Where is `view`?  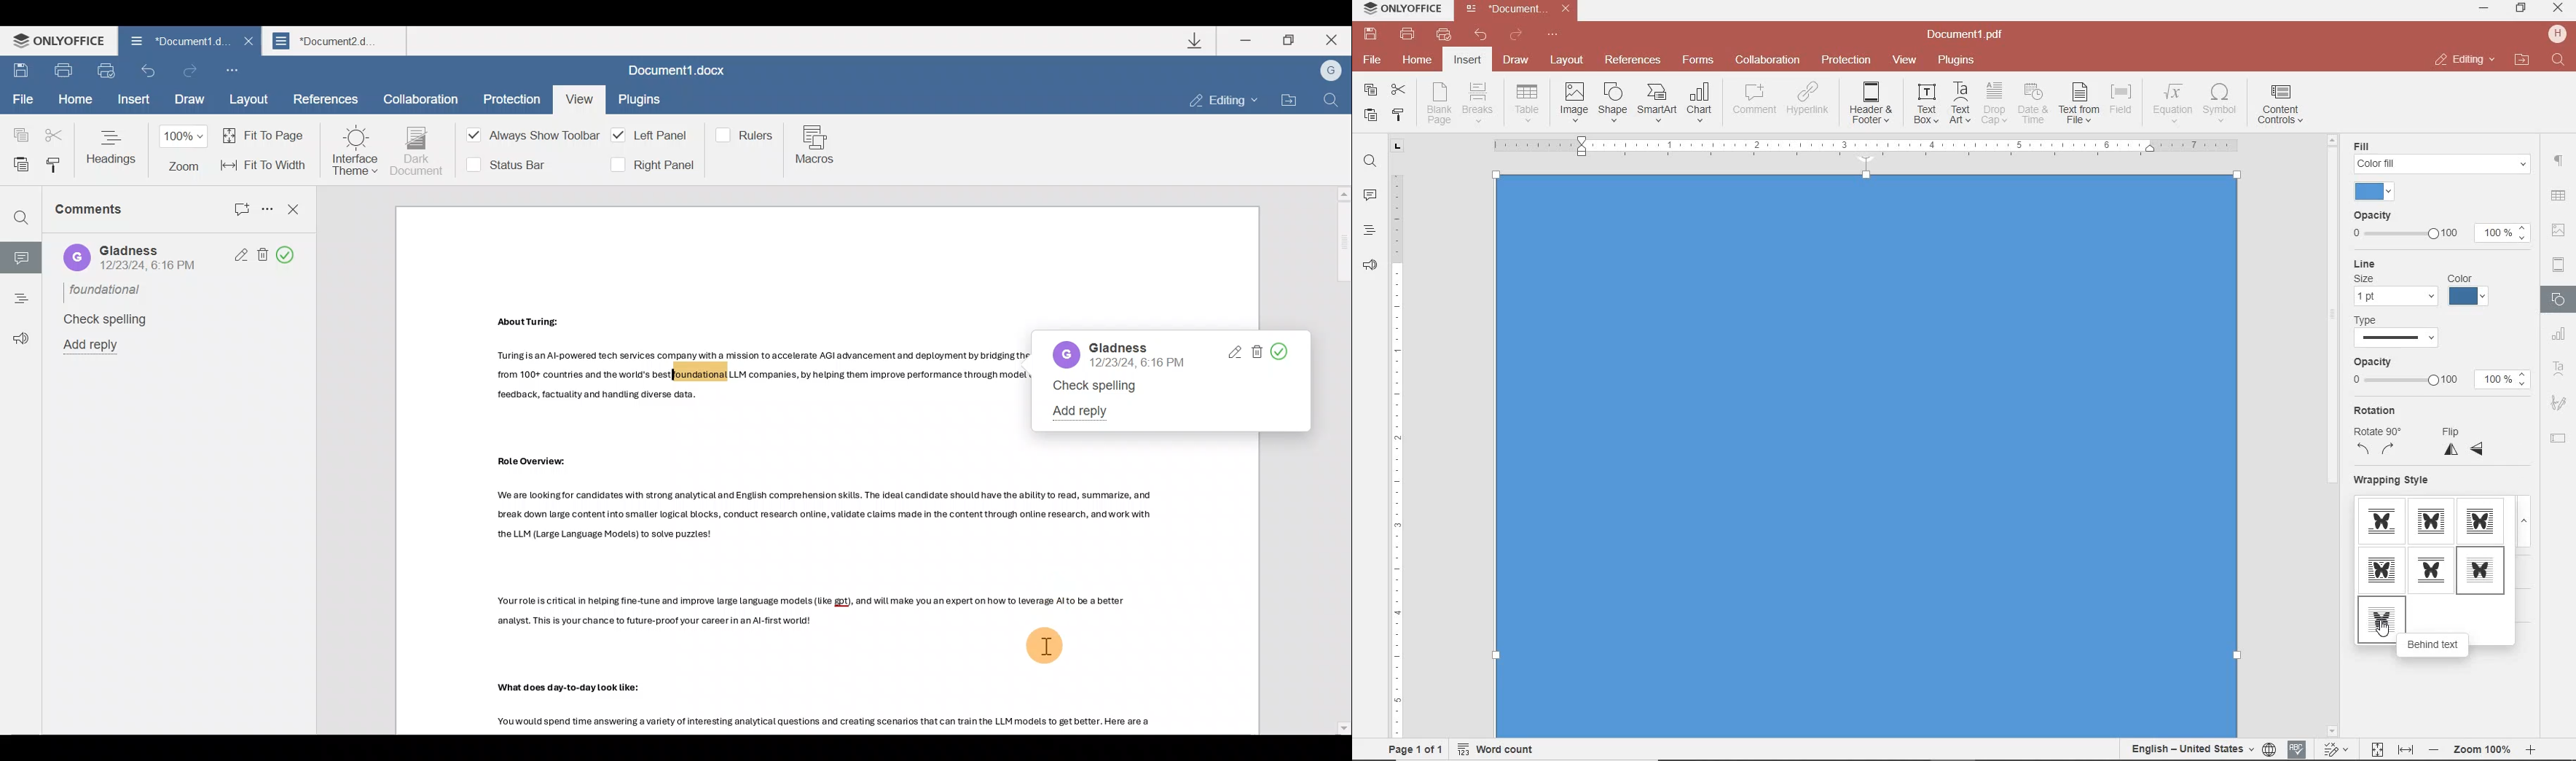 view is located at coordinates (1904, 61).